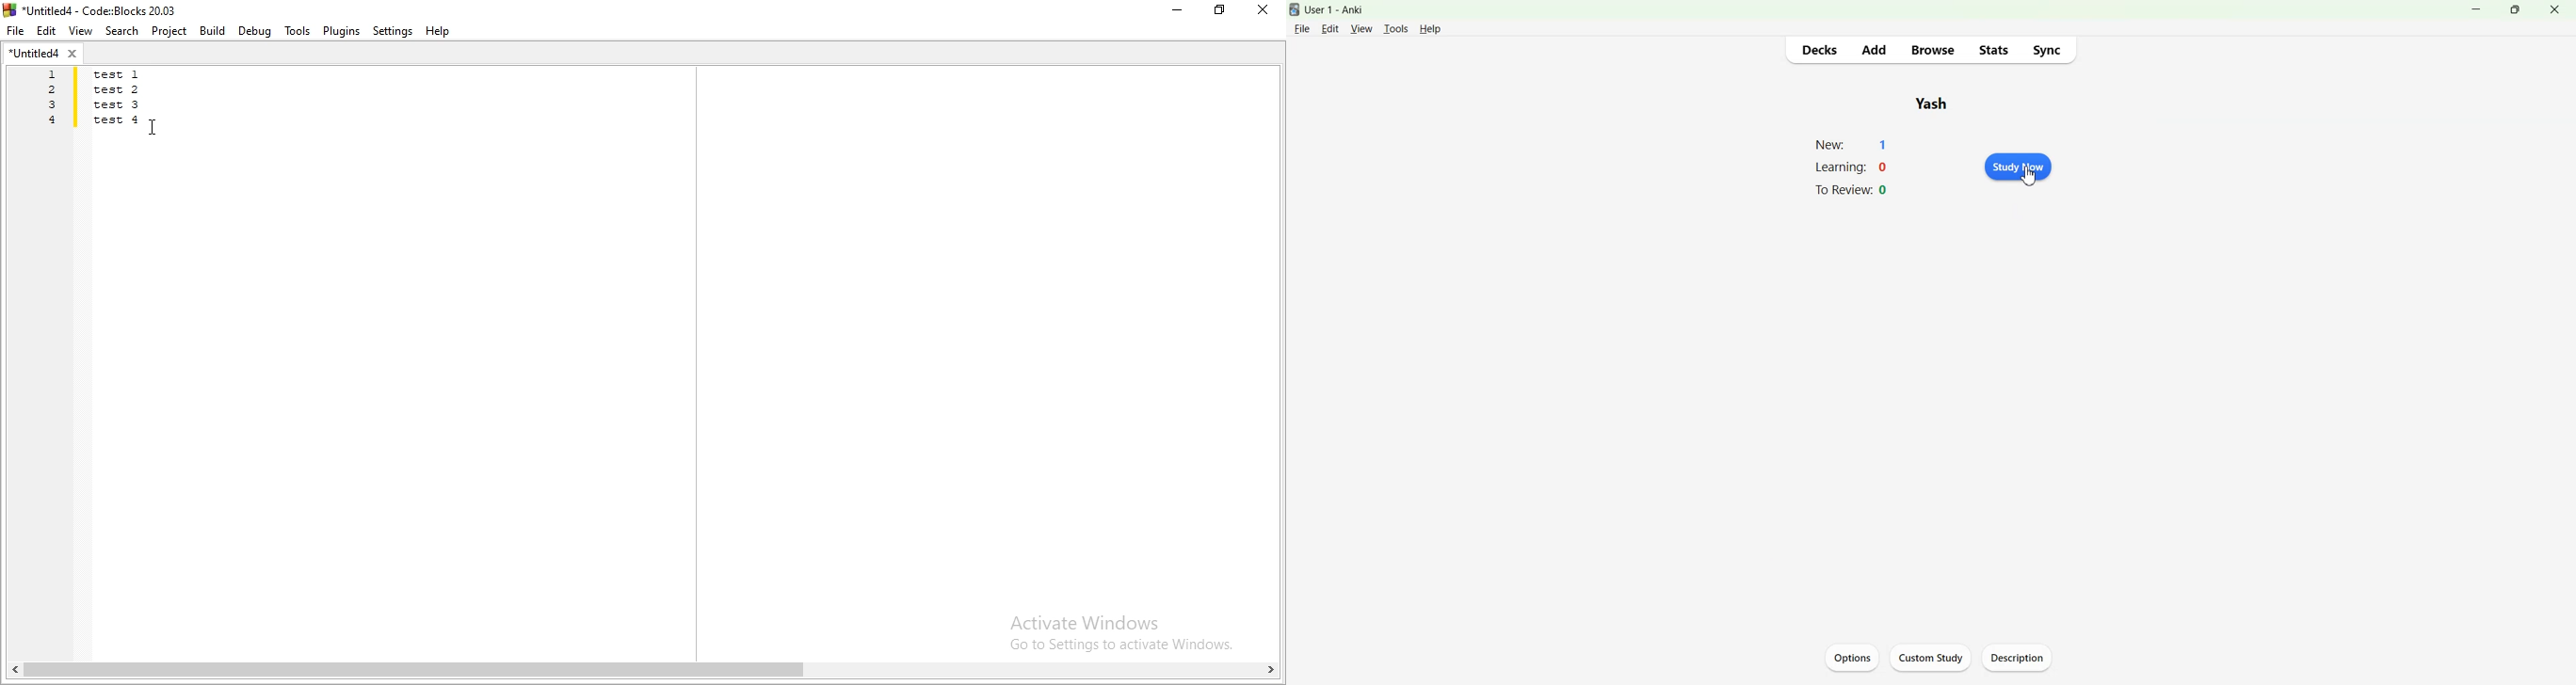  I want to click on Decks, so click(1820, 50).